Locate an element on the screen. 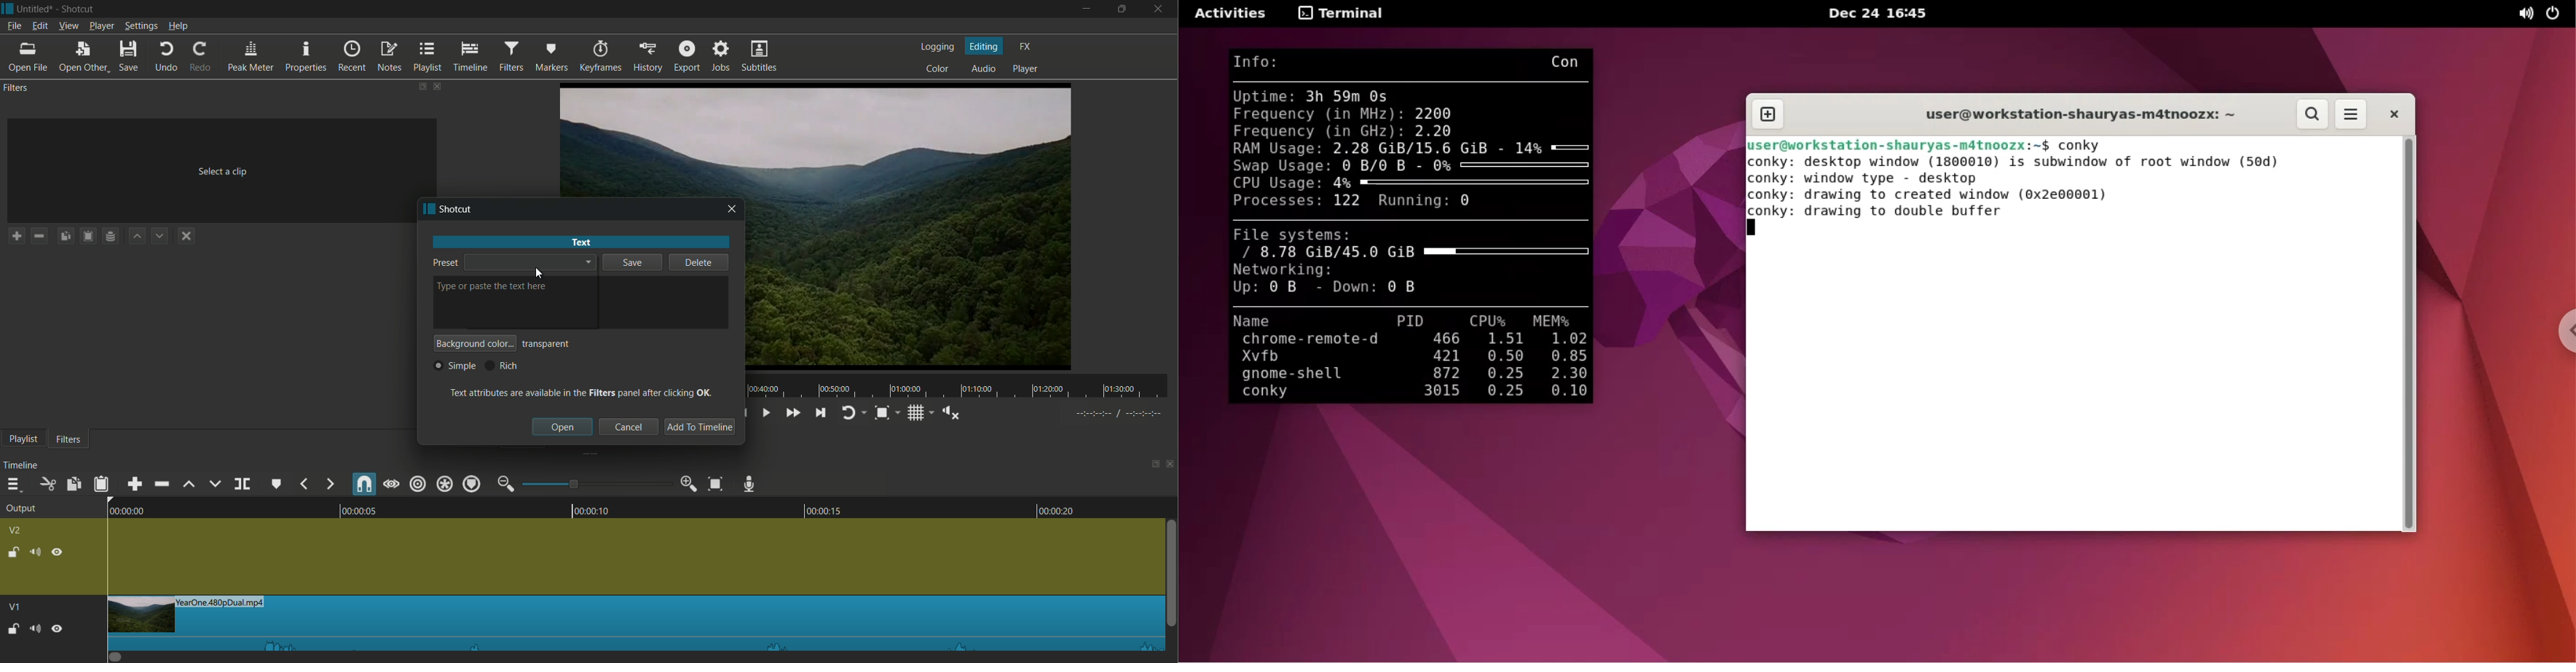  ripple all tracks is located at coordinates (444, 484).